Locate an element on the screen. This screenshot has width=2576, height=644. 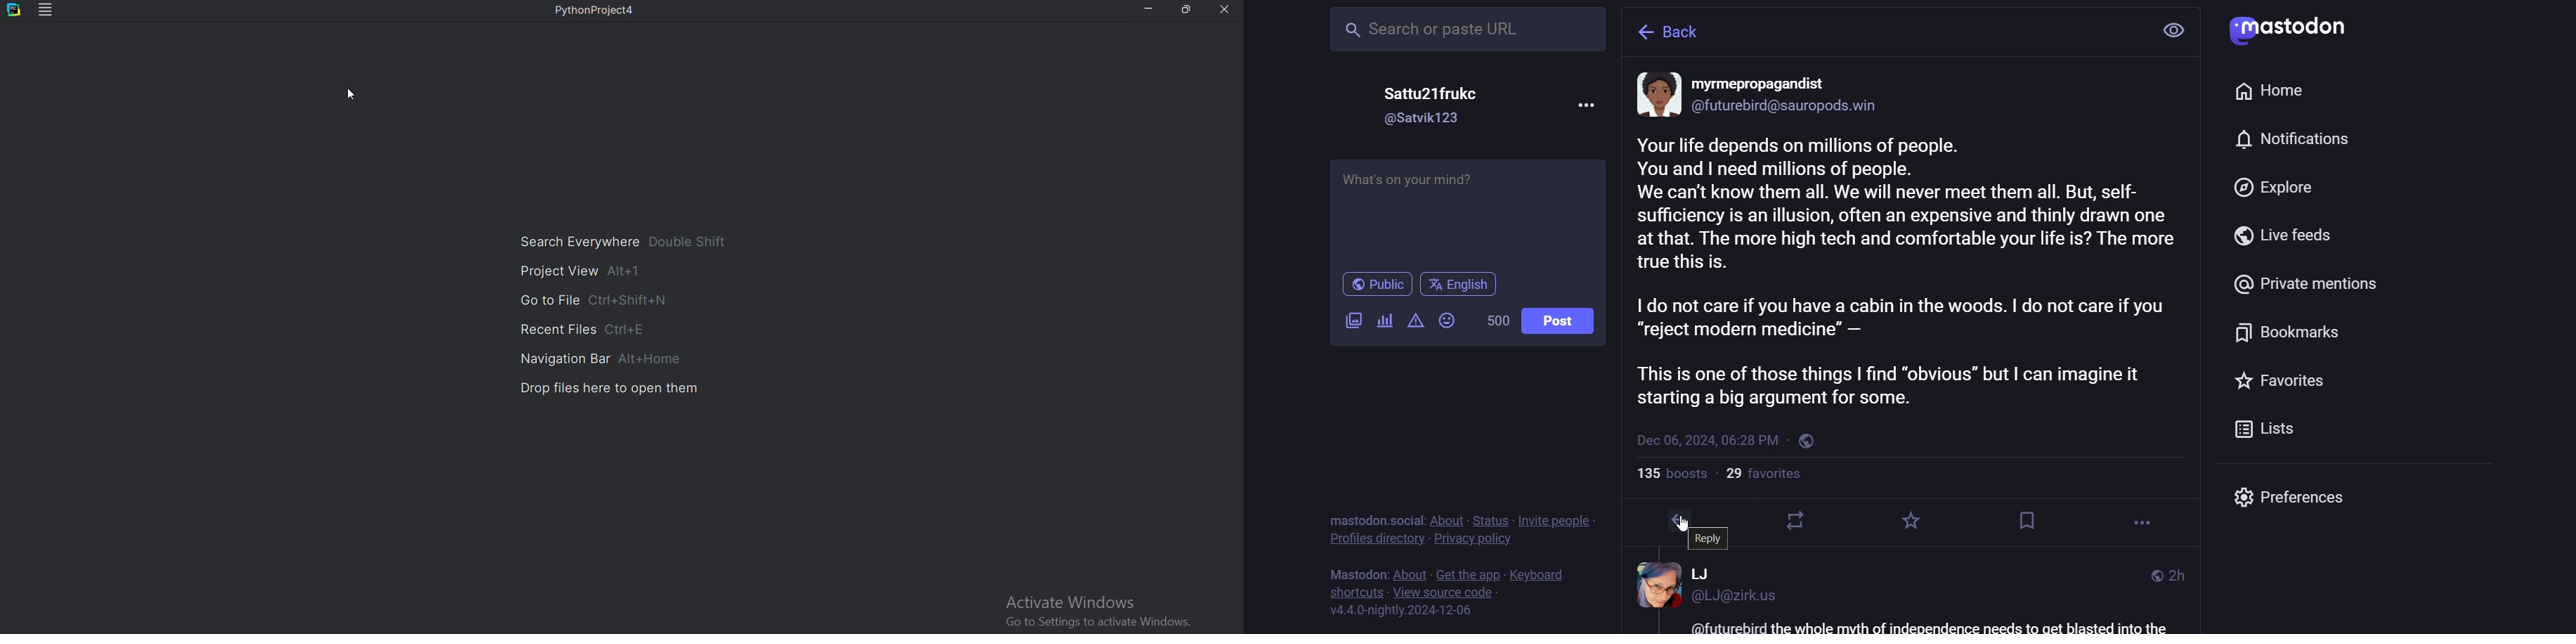
poll is located at coordinates (1384, 321).